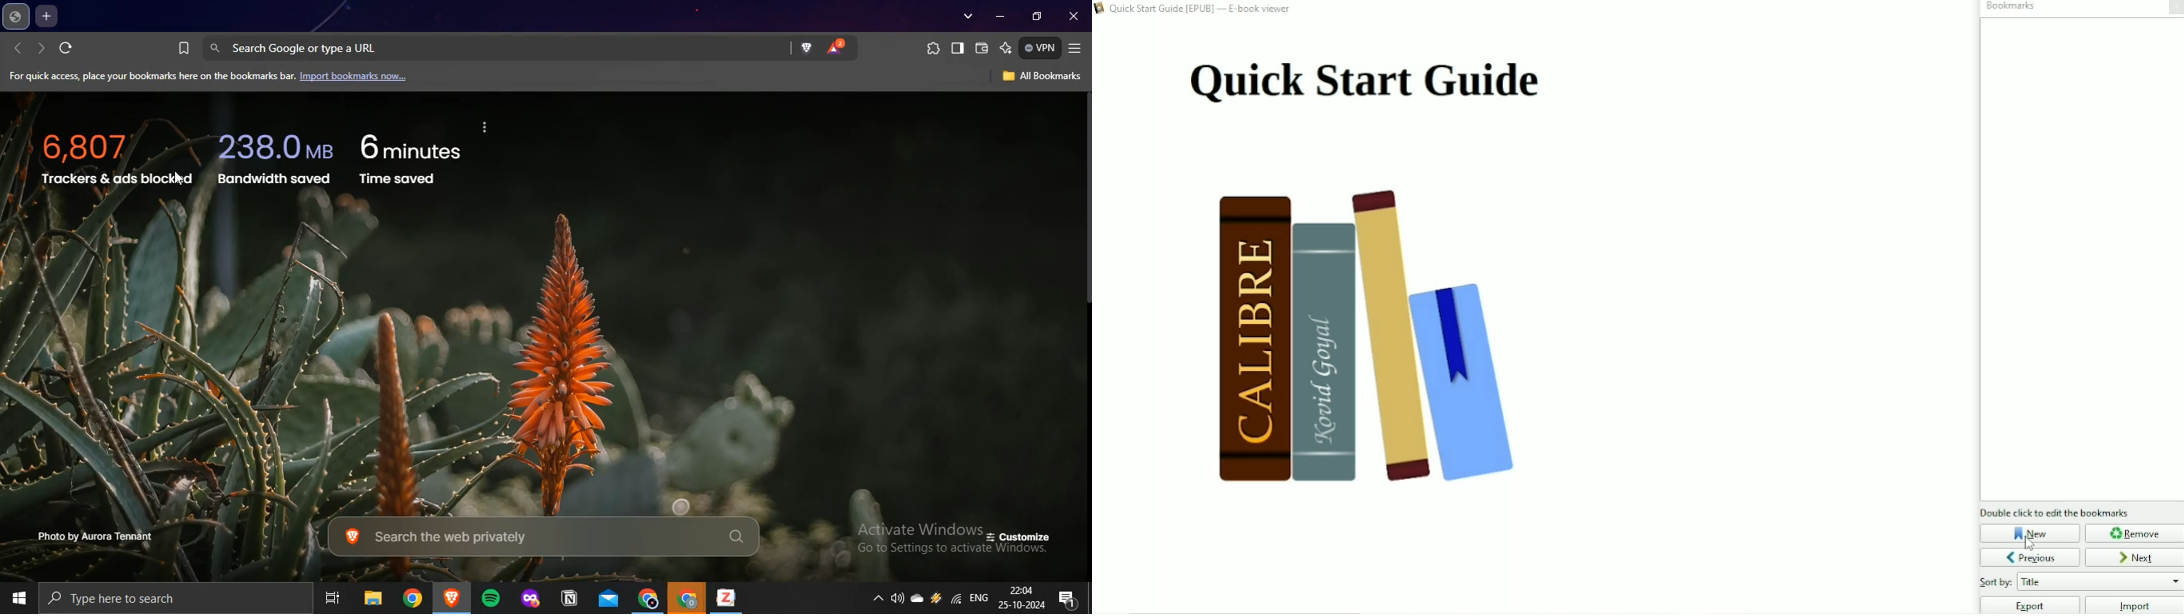 The image size is (2184, 616). What do you see at coordinates (2031, 544) in the screenshot?
I see `cursor` at bounding box center [2031, 544].